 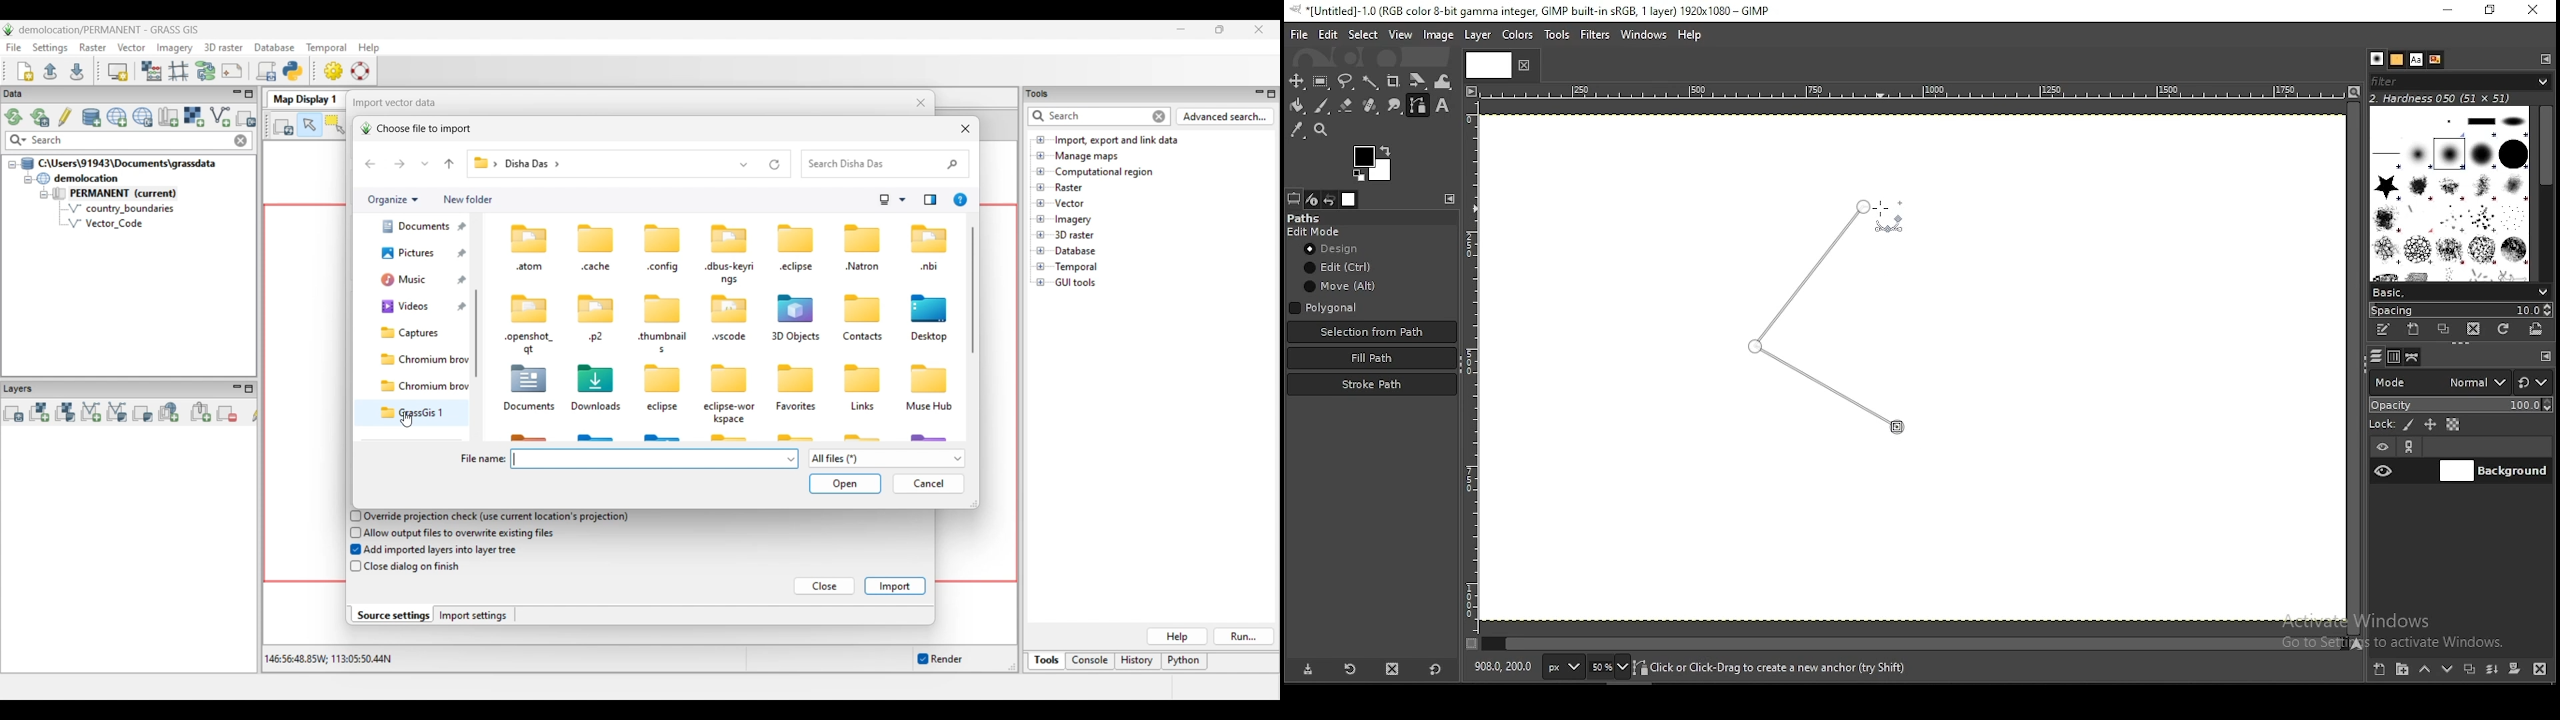 What do you see at coordinates (1562, 666) in the screenshot?
I see `units` at bounding box center [1562, 666].